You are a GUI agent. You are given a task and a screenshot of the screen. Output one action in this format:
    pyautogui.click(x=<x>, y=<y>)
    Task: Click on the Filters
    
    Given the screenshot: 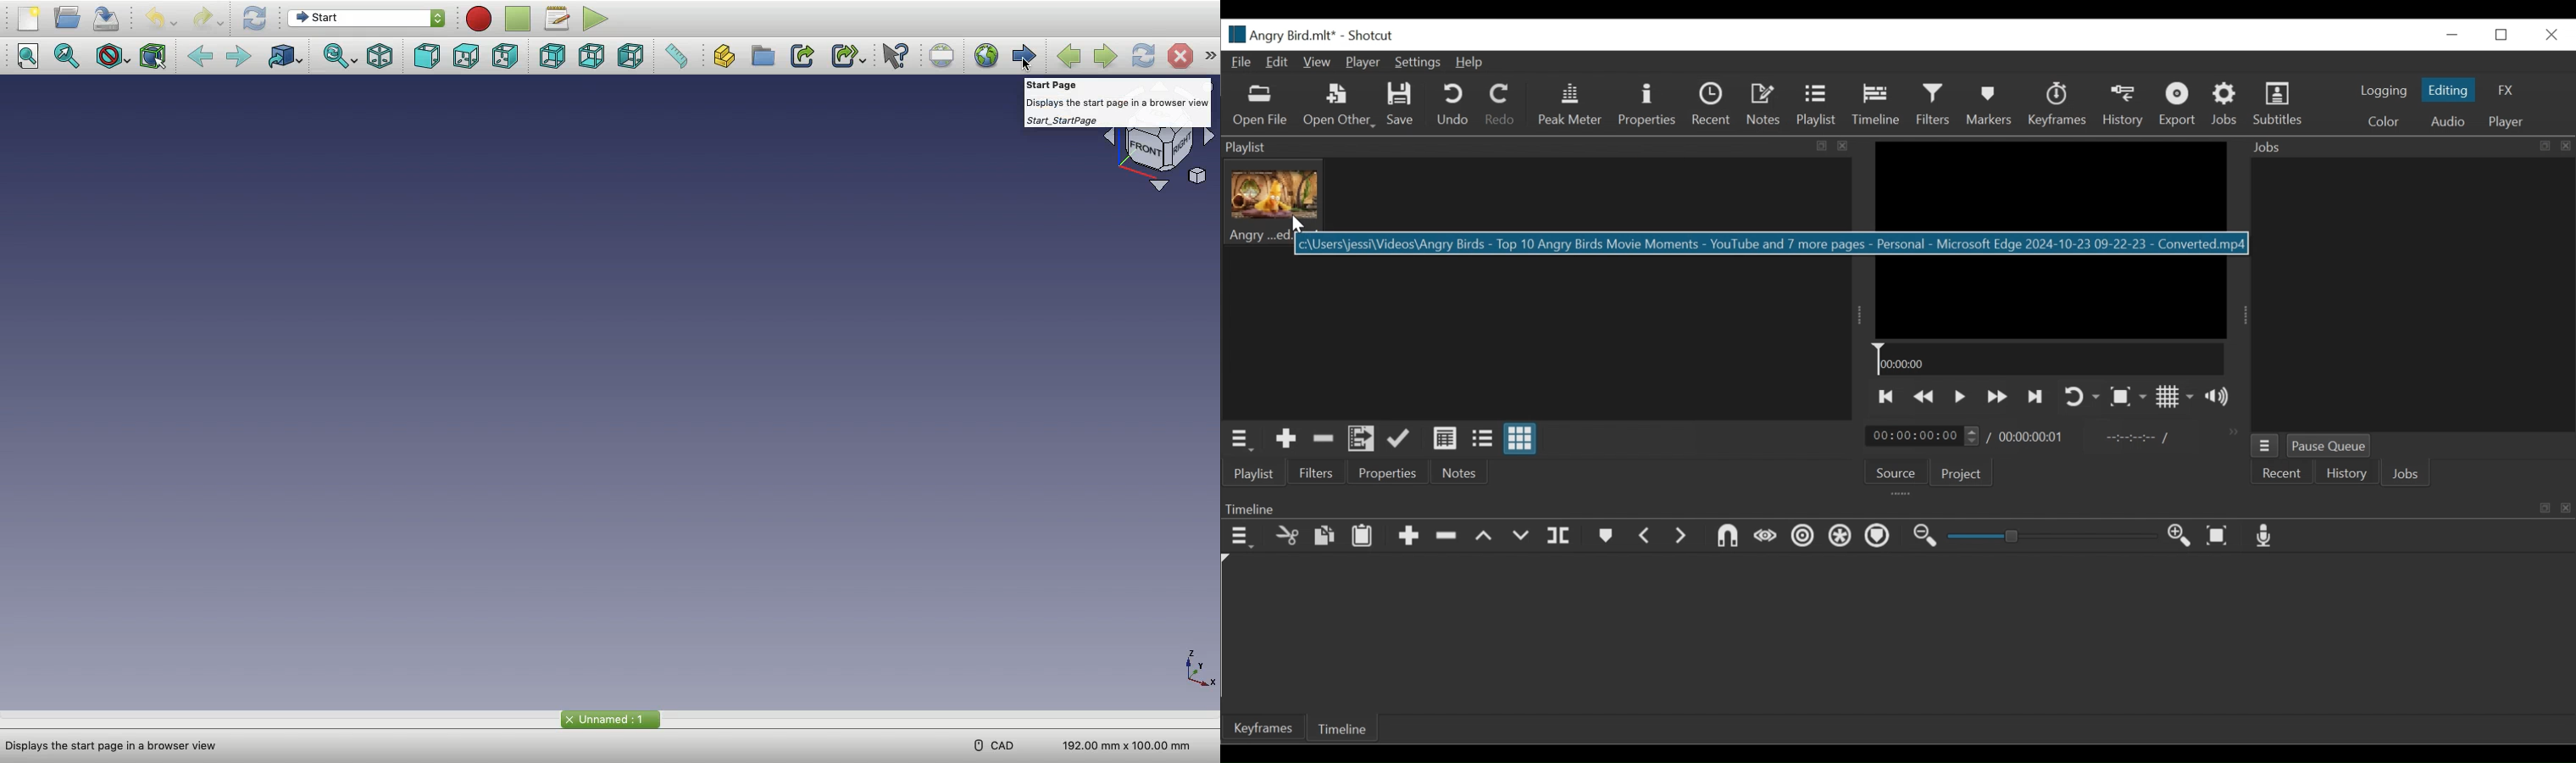 What is the action you would take?
    pyautogui.click(x=1318, y=473)
    